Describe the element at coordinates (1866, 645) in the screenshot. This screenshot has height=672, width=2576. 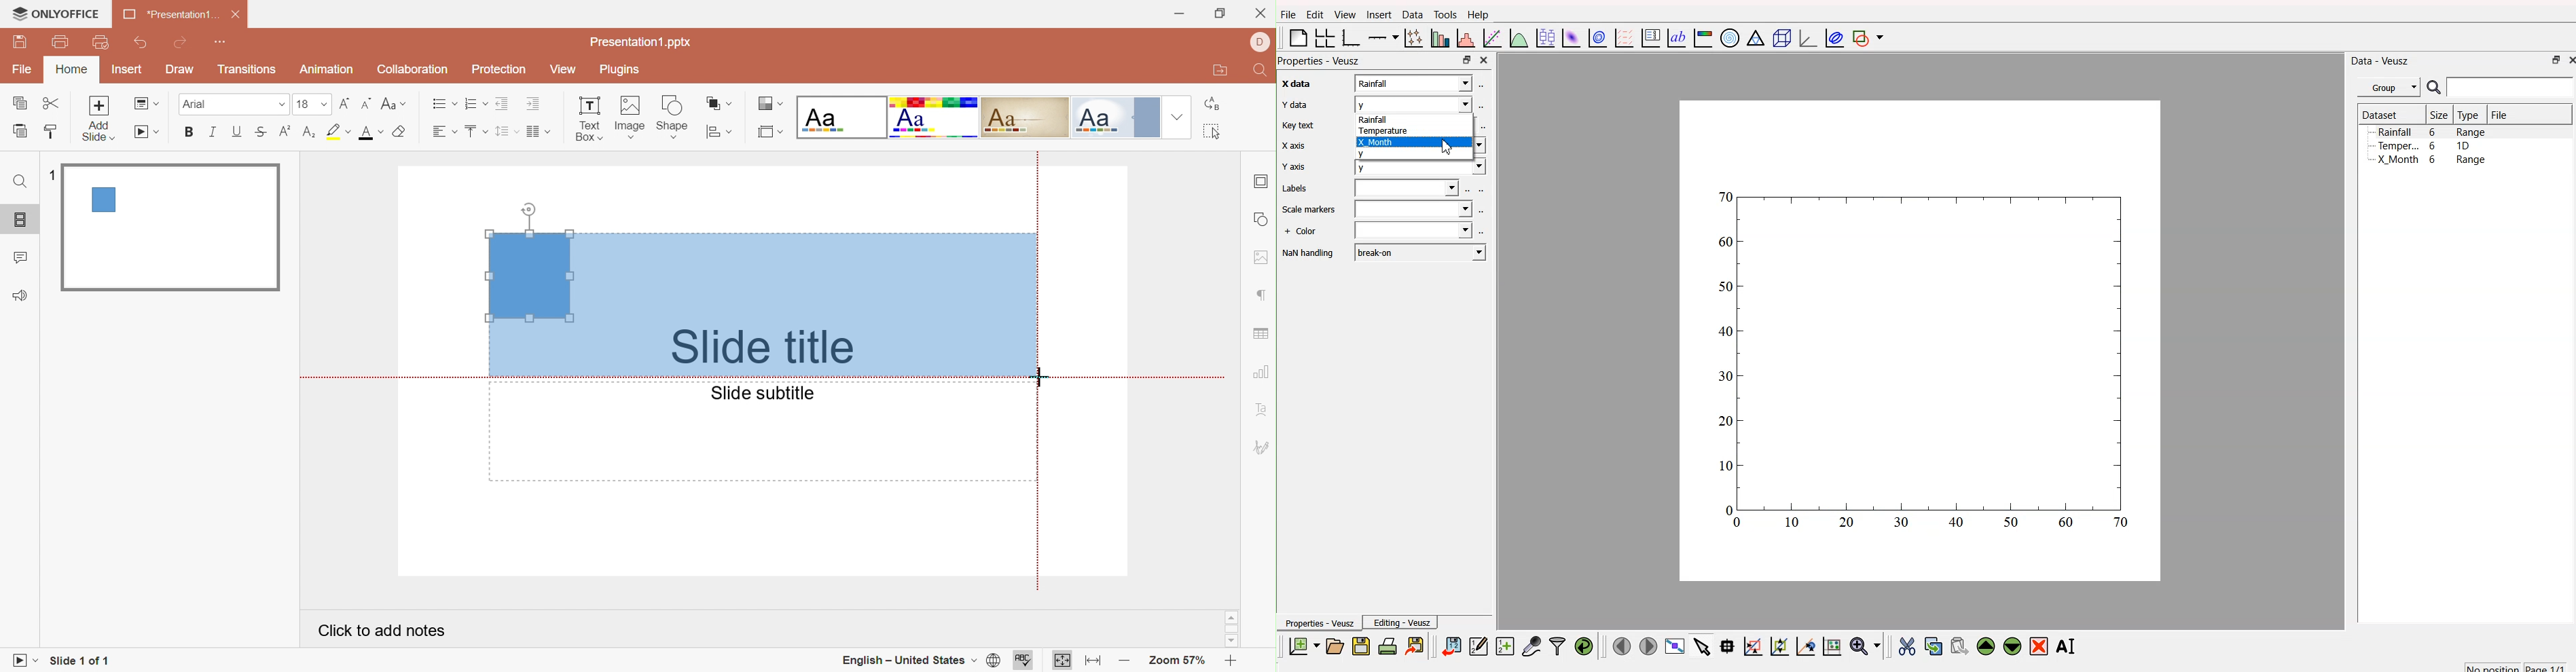
I see `zoom menu` at that location.